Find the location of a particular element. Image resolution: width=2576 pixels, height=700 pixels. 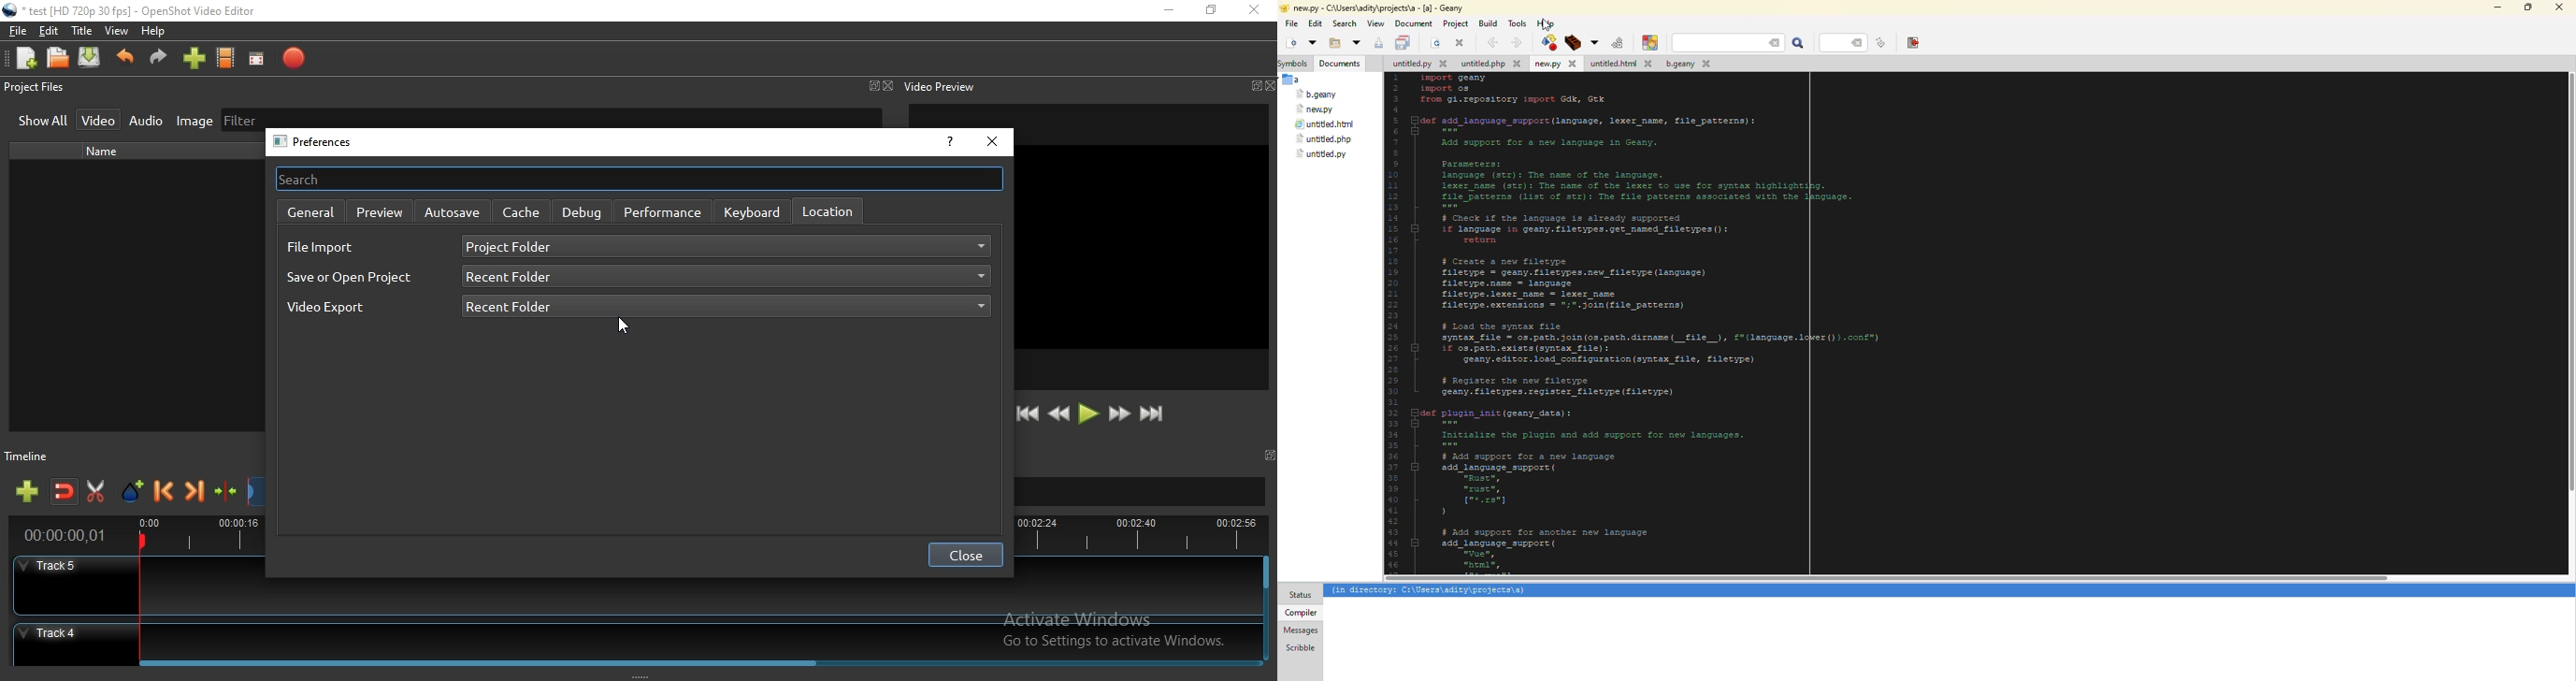

Disable snapping is located at coordinates (65, 493).